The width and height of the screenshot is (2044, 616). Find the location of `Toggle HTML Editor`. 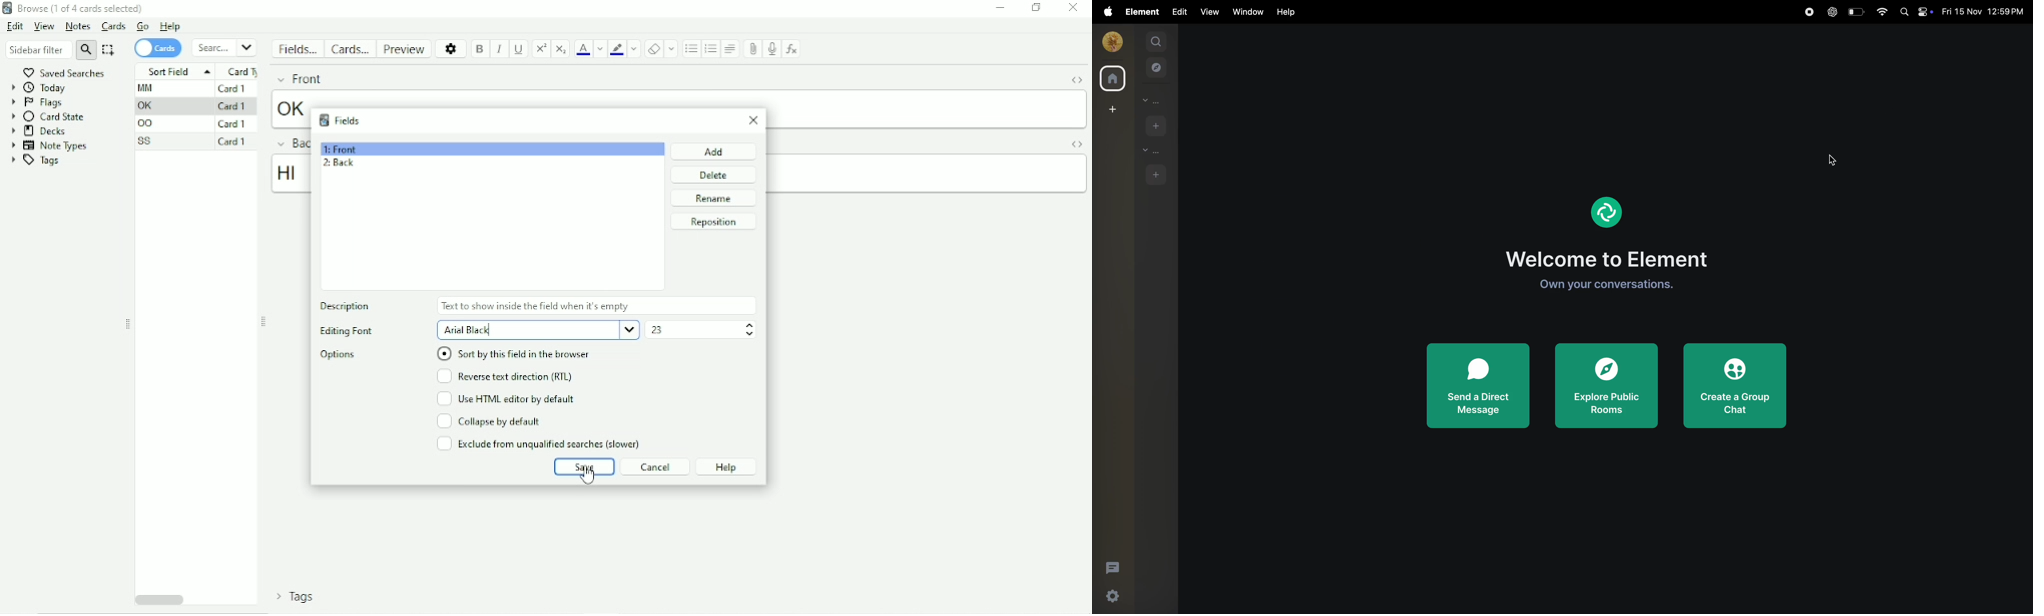

Toggle HTML Editor is located at coordinates (1074, 79).